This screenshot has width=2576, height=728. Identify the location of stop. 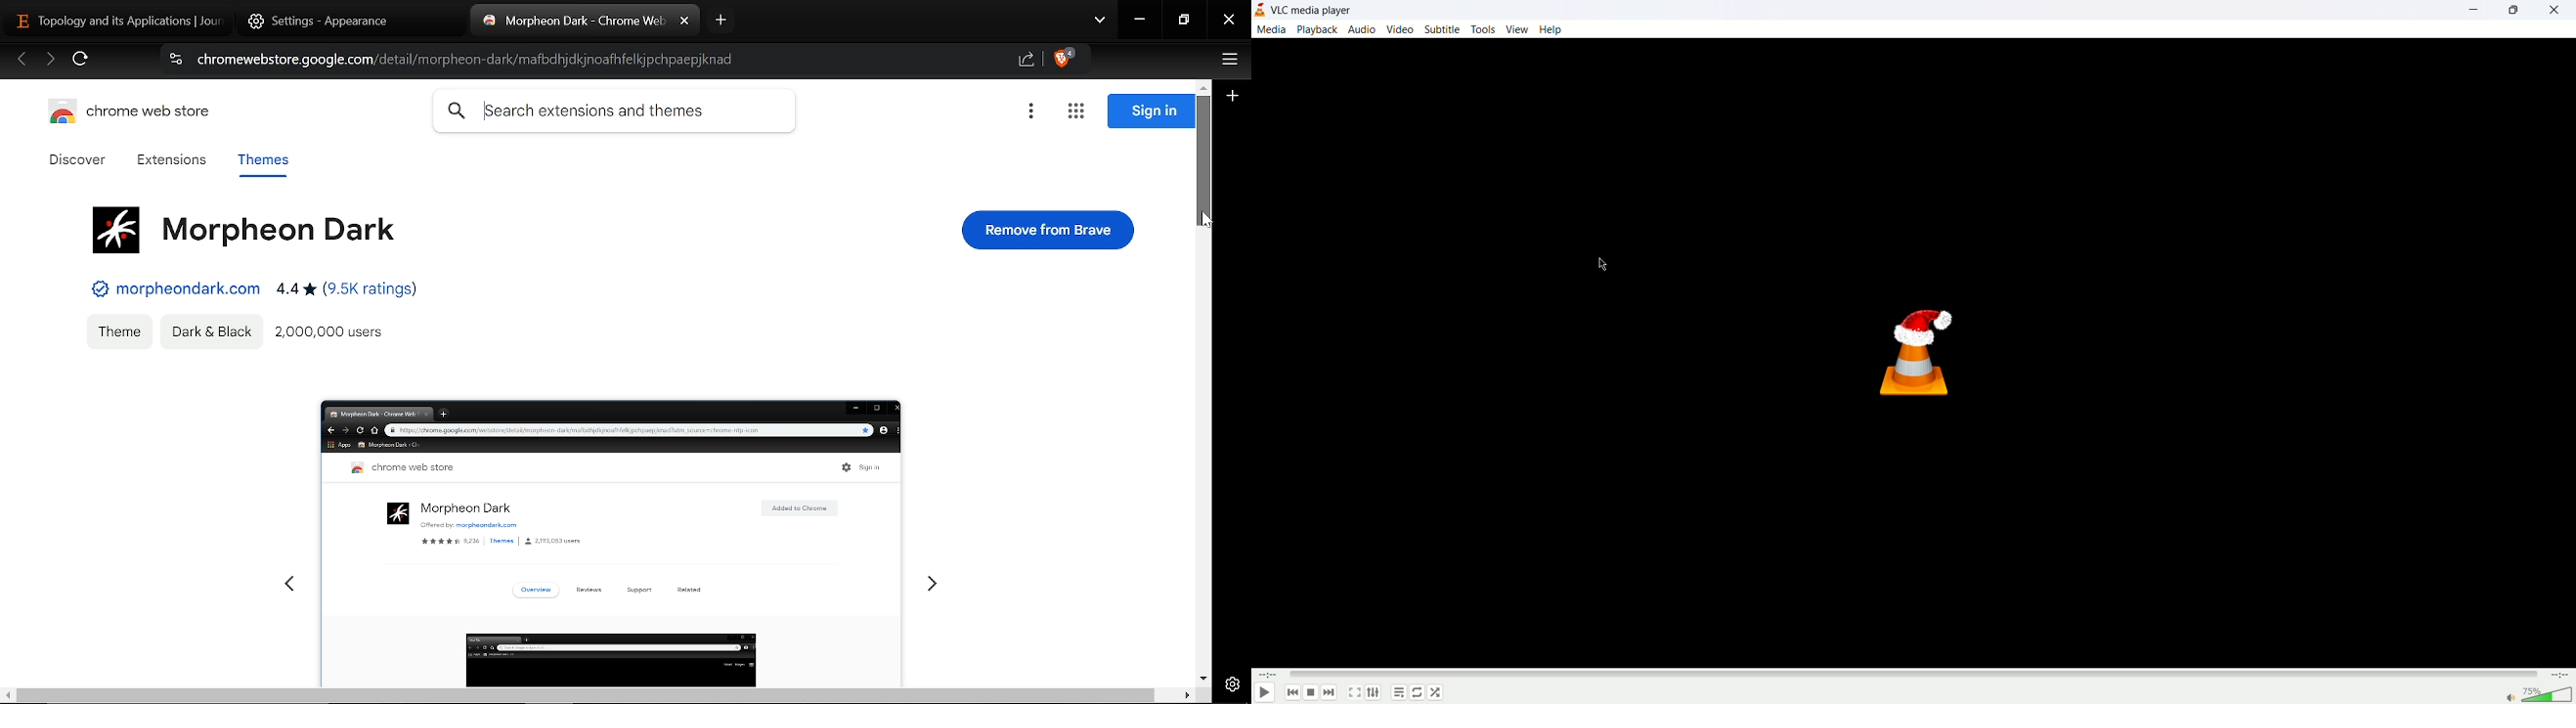
(1312, 694).